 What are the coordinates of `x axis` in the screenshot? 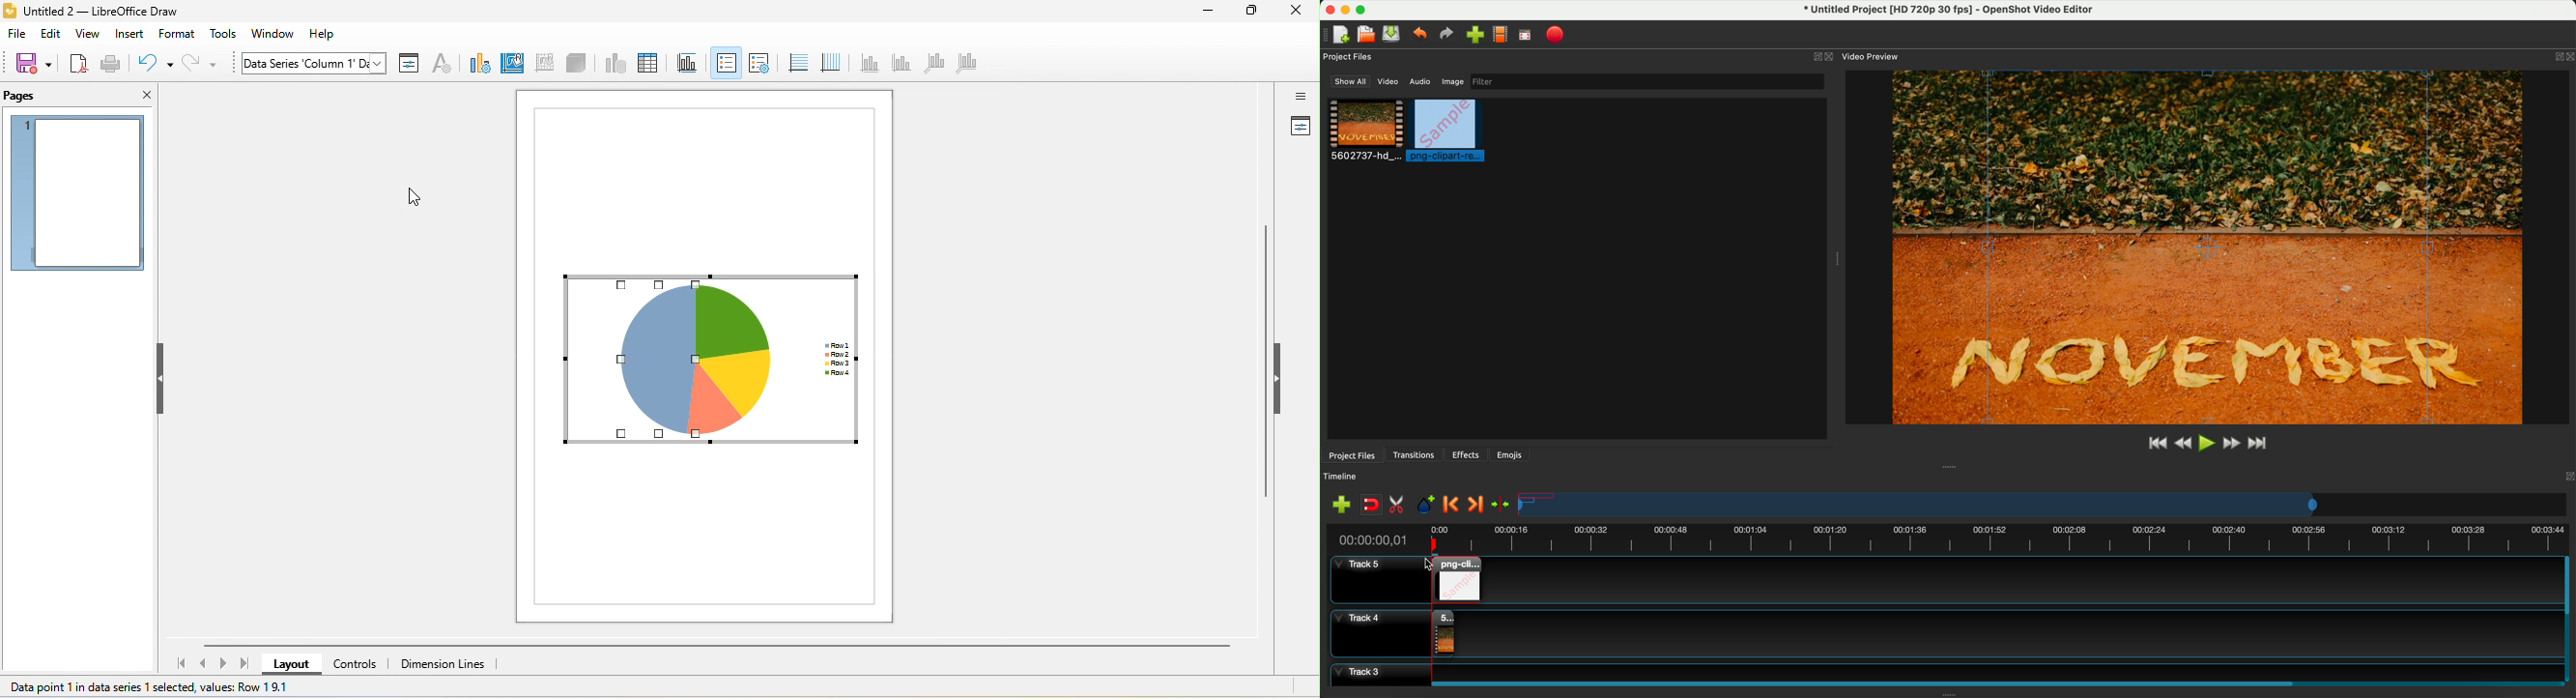 It's located at (869, 62).